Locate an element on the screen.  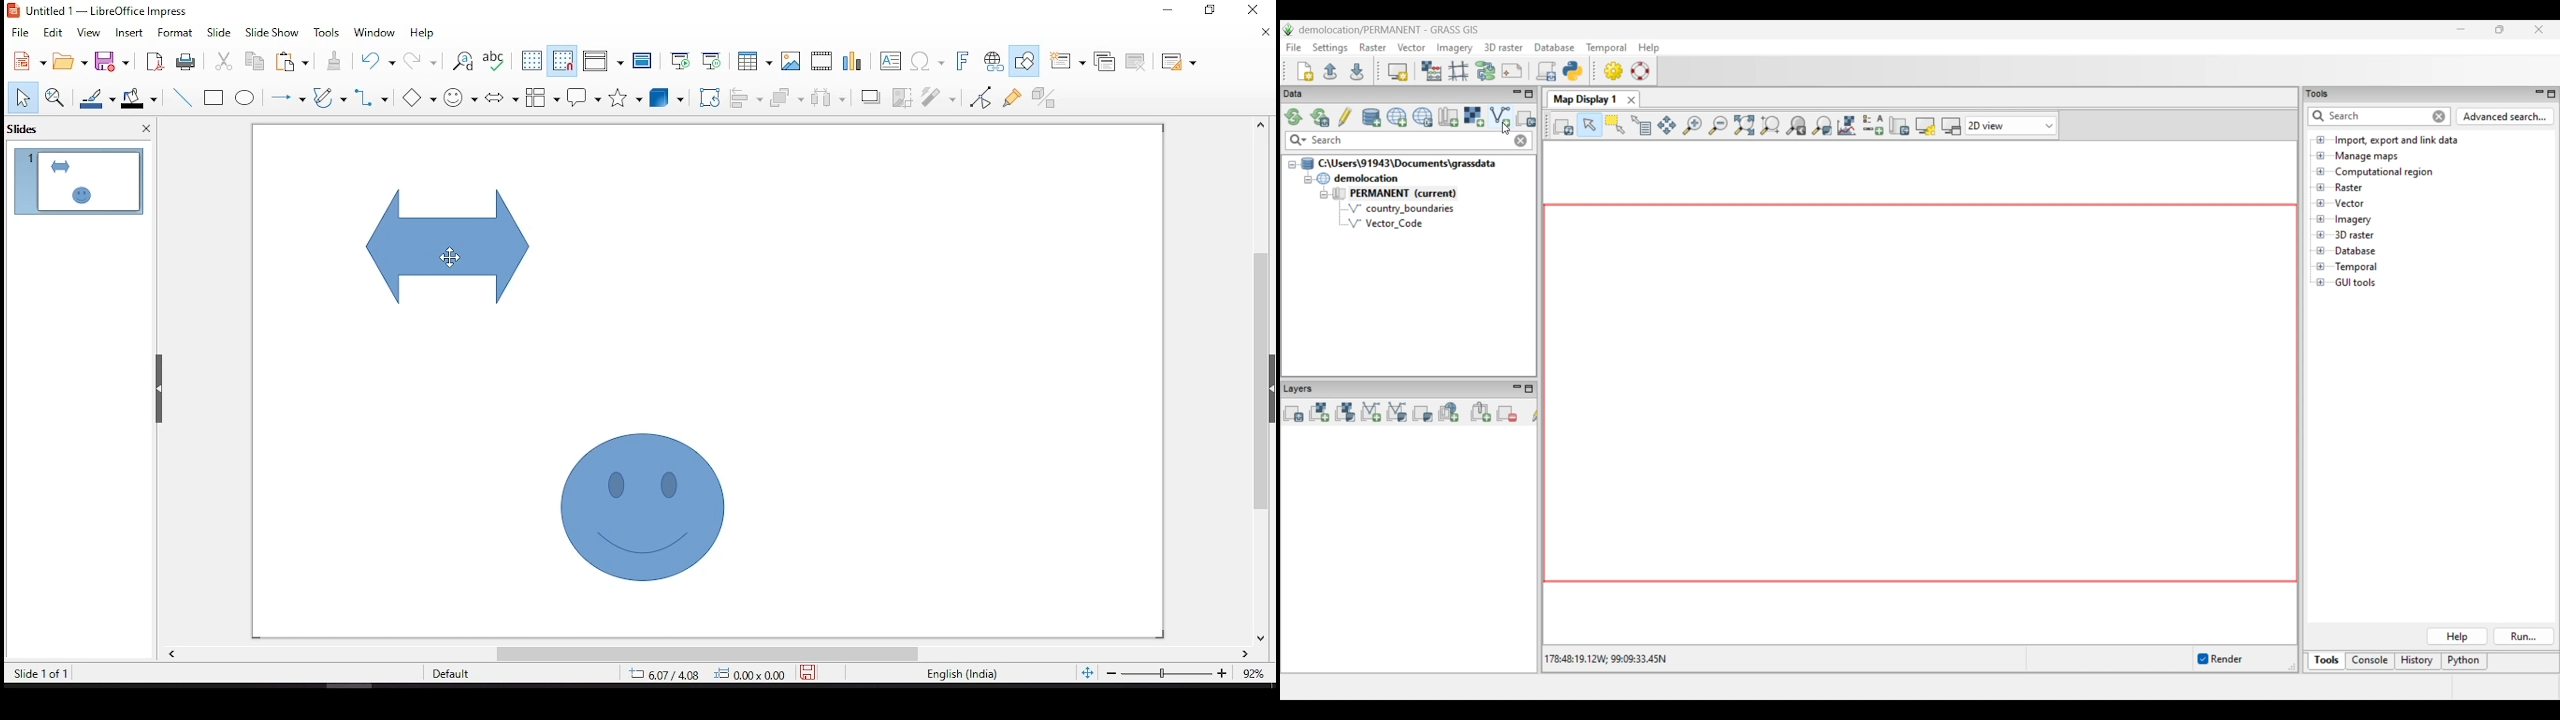
slide is located at coordinates (219, 32).